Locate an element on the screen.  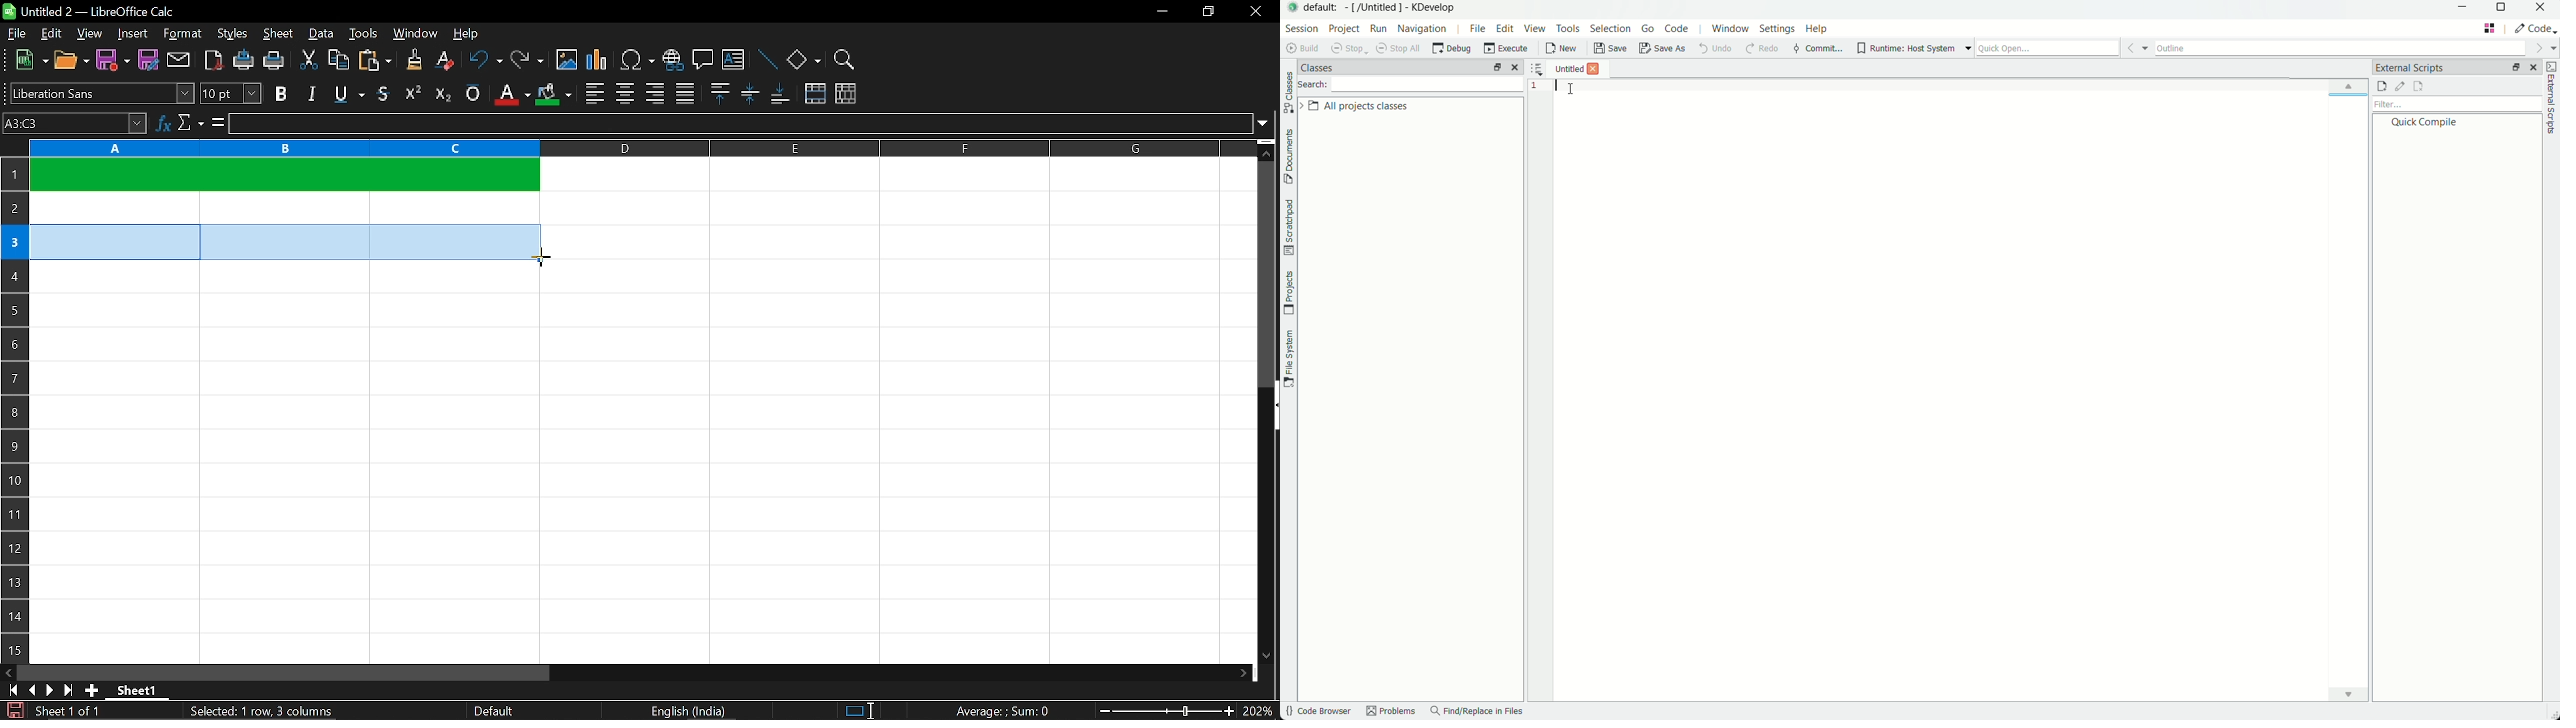
columns is located at coordinates (640, 149).